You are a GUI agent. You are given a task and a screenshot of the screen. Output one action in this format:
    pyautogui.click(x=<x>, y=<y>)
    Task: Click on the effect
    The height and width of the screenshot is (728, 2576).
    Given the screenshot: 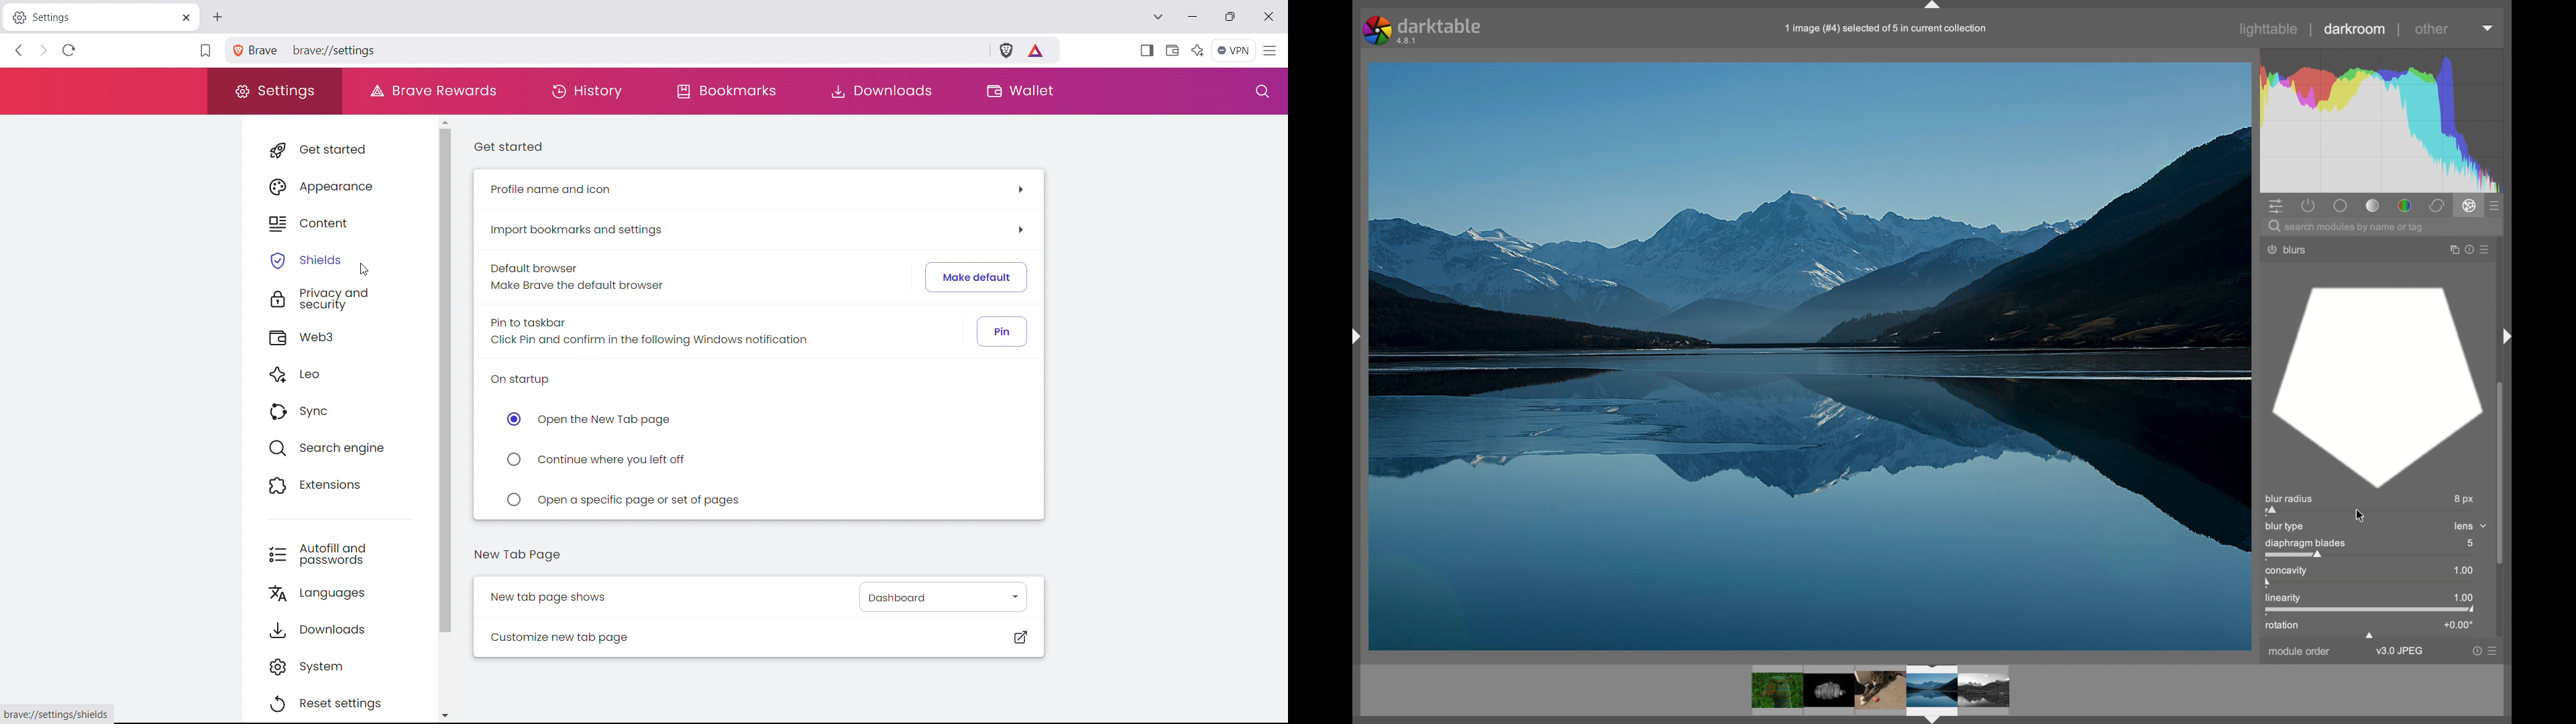 What is the action you would take?
    pyautogui.click(x=2469, y=206)
    